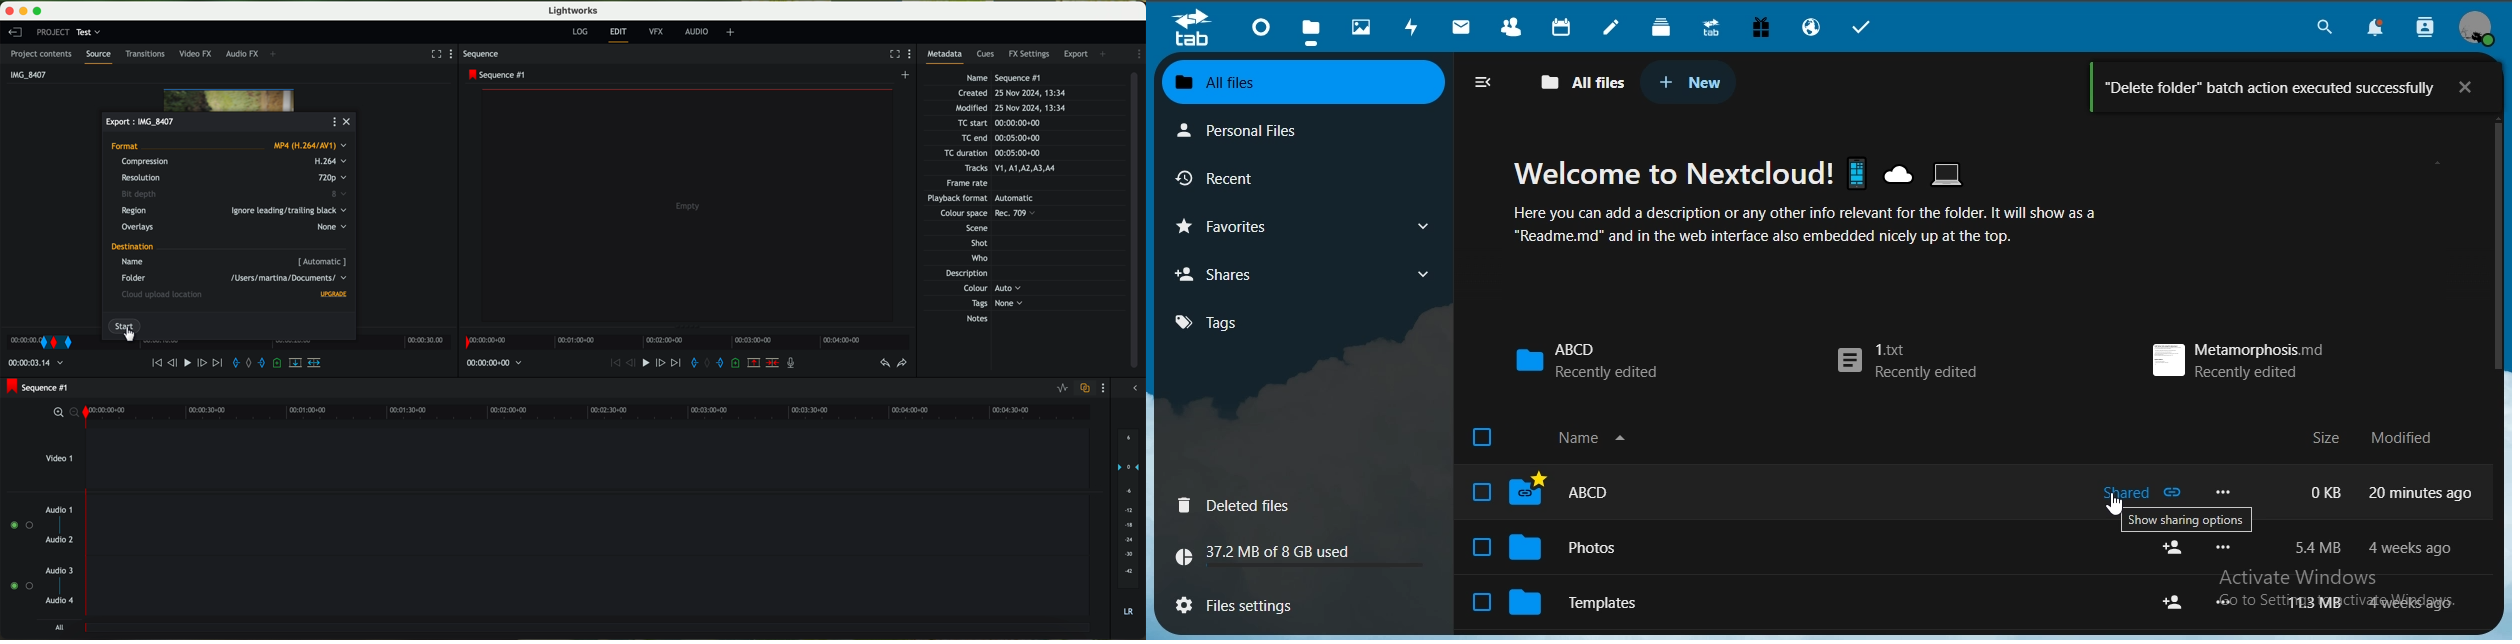  I want to click on time, so click(38, 364).